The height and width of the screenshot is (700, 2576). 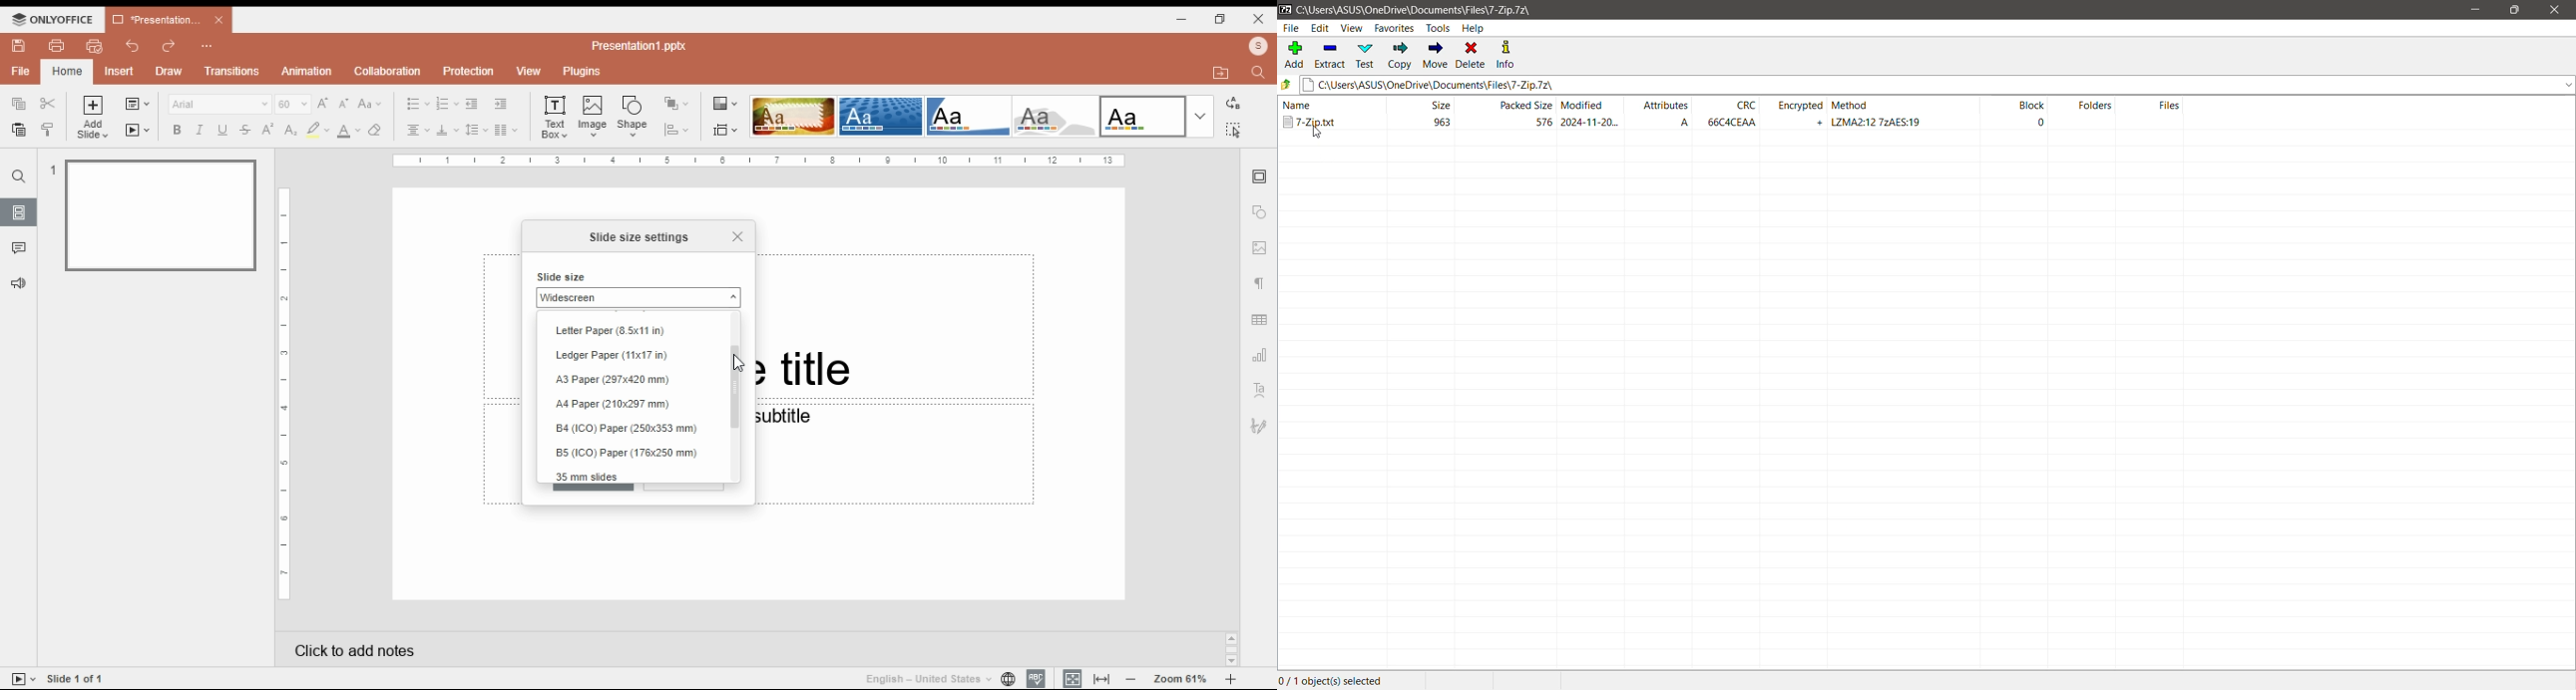 What do you see at coordinates (293, 104) in the screenshot?
I see `60` at bounding box center [293, 104].